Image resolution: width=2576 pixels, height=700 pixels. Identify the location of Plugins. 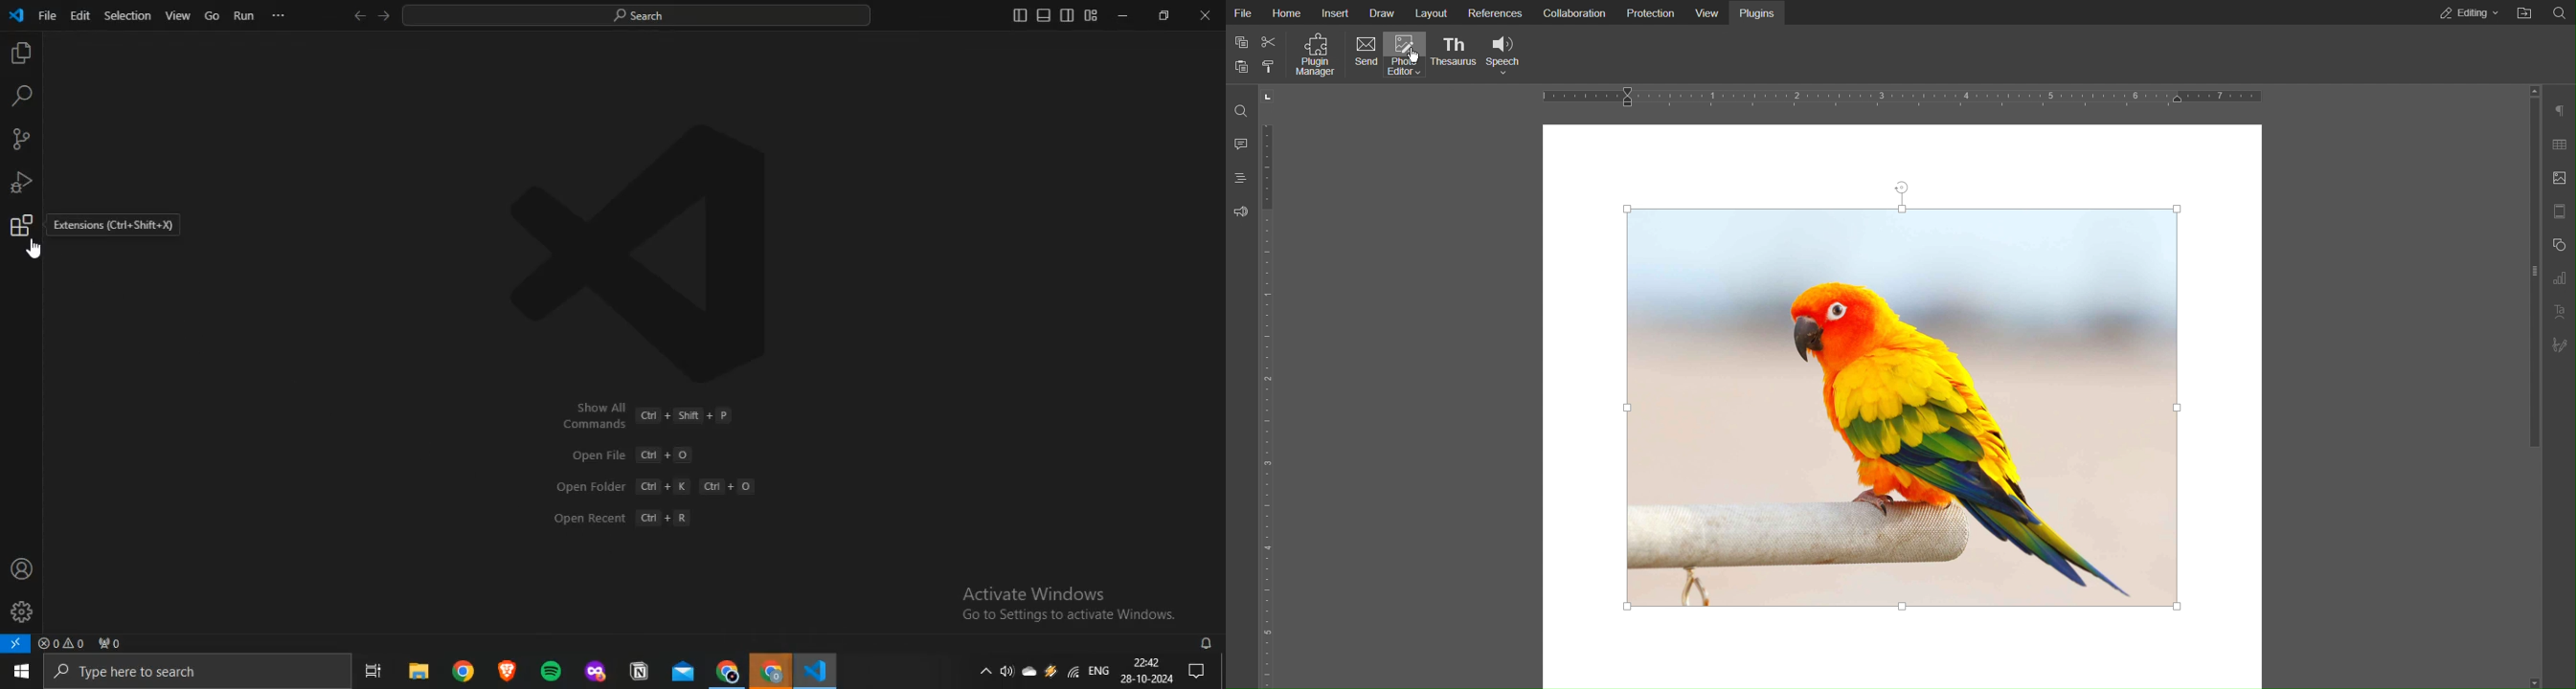
(1759, 12).